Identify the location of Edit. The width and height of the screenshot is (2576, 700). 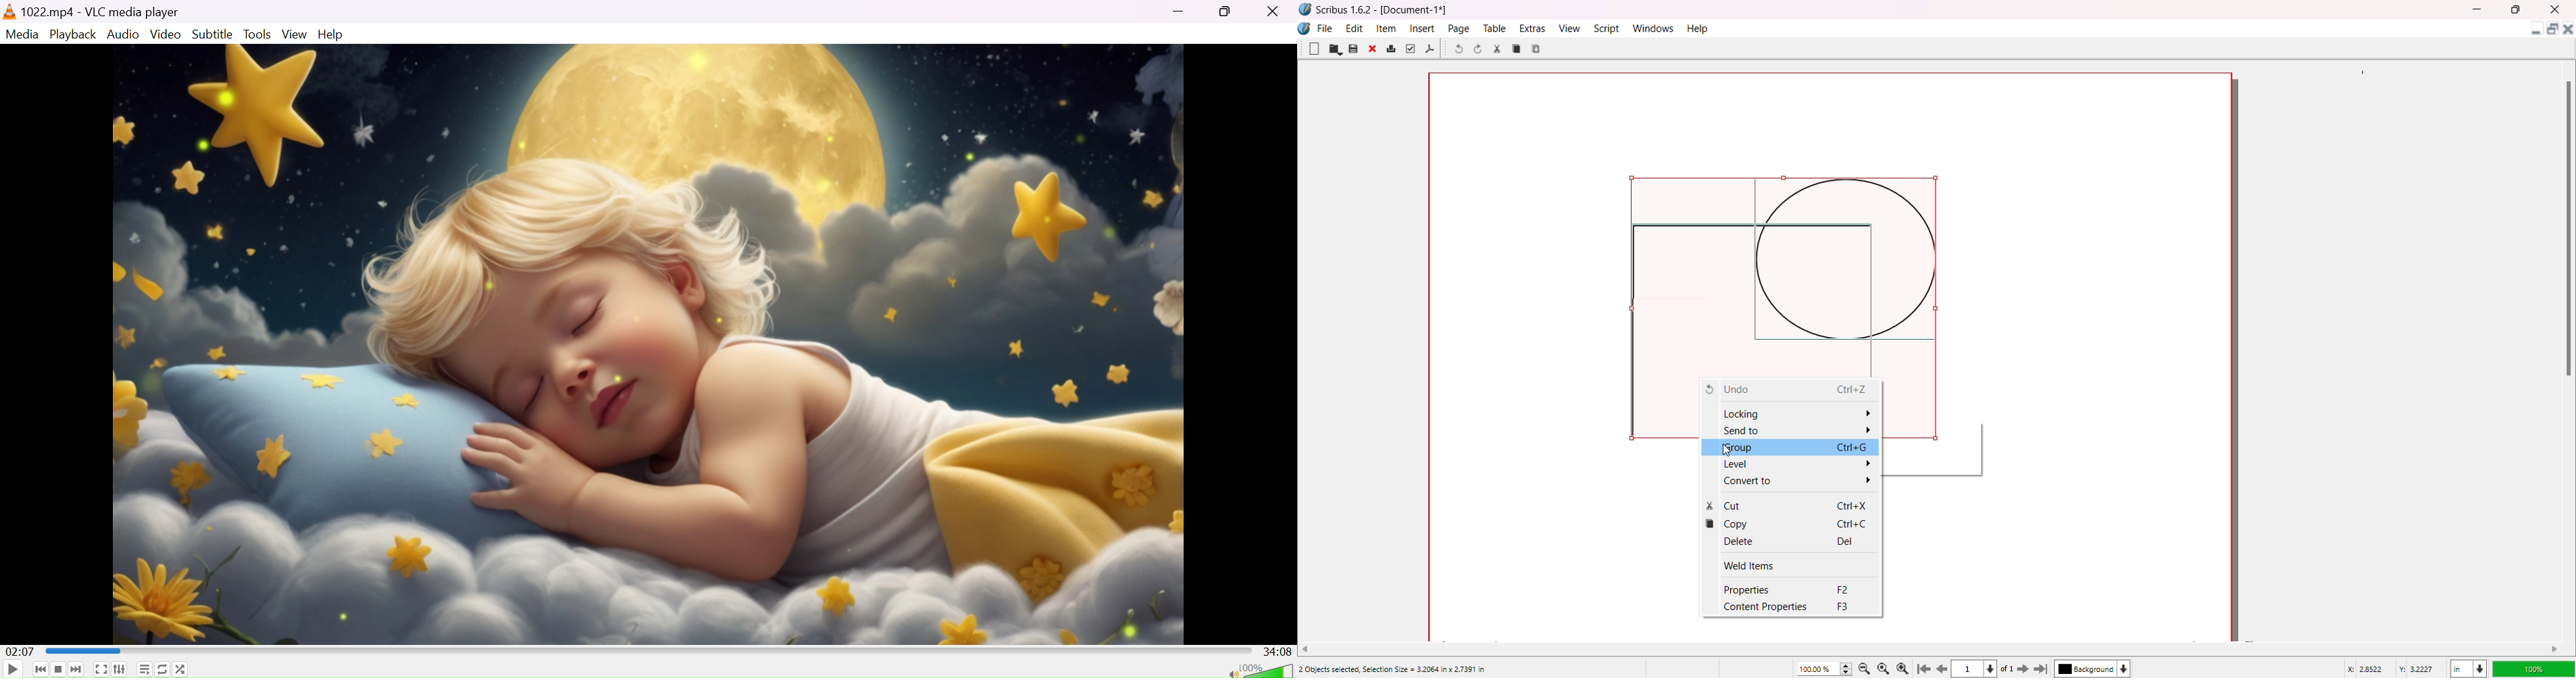
(1354, 27).